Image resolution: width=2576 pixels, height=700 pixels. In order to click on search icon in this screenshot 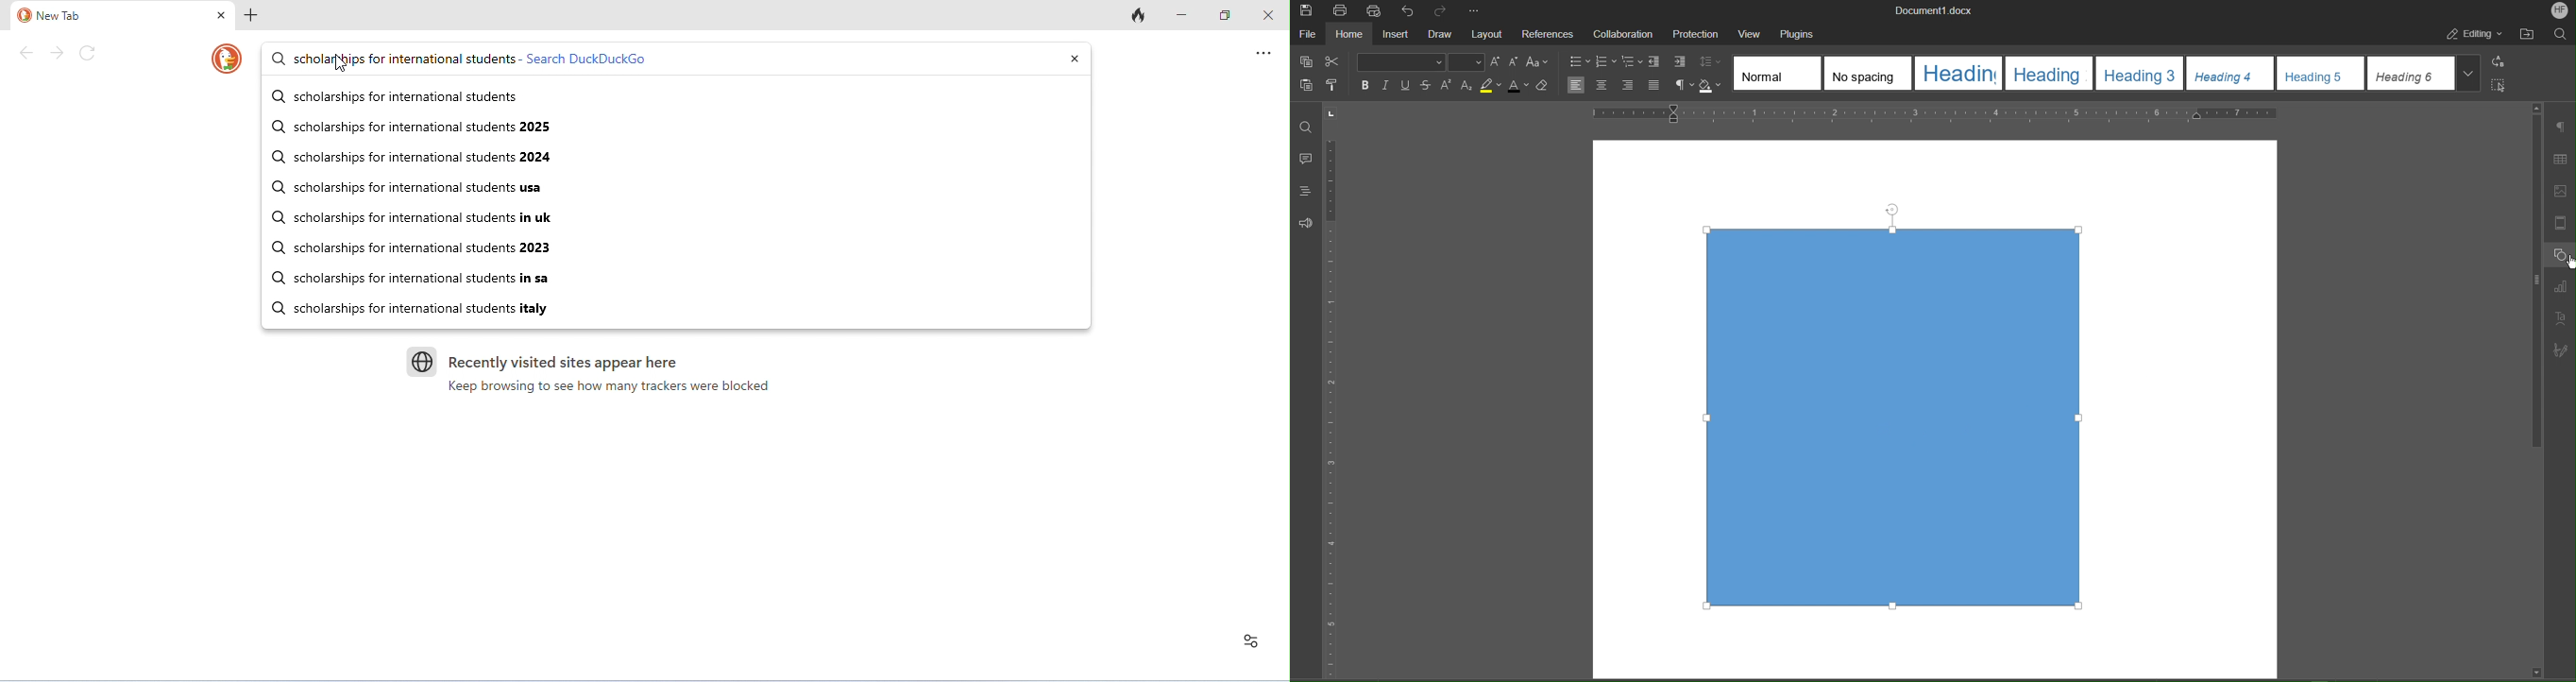, I will do `click(274, 305)`.